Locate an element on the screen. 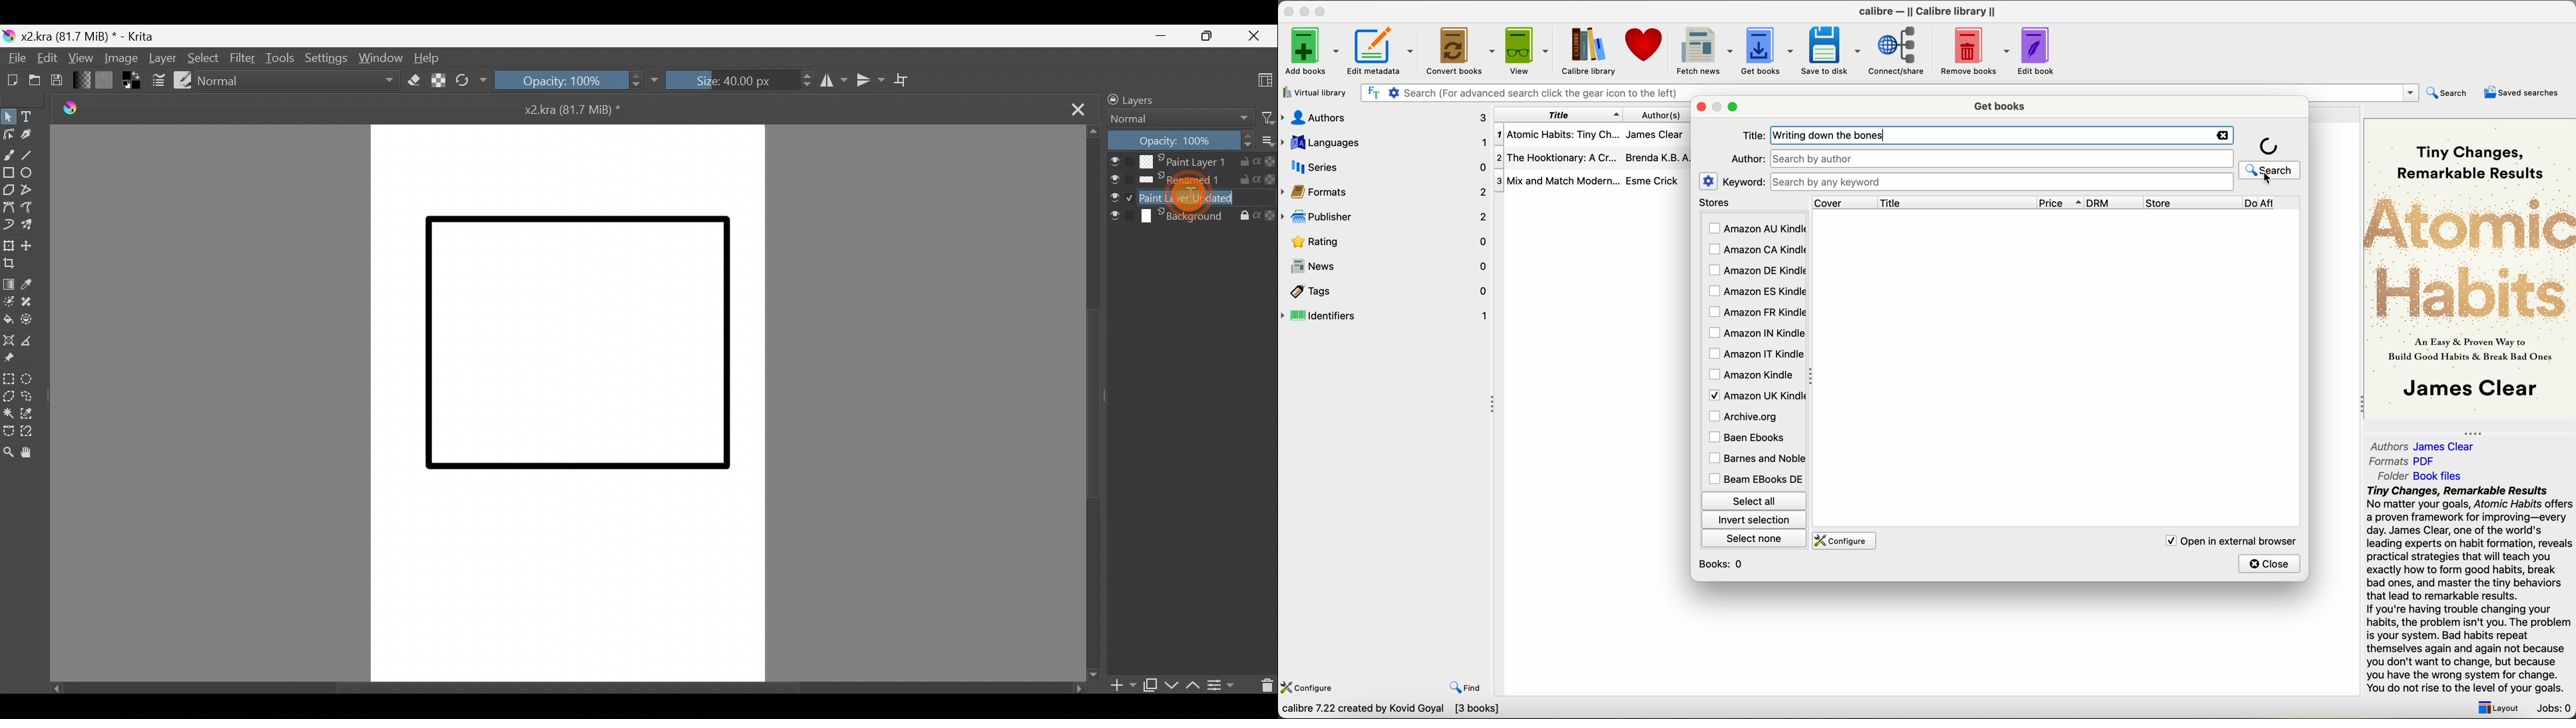 Image resolution: width=2576 pixels, height=728 pixels. Bezier curve selection tool is located at coordinates (8, 429).